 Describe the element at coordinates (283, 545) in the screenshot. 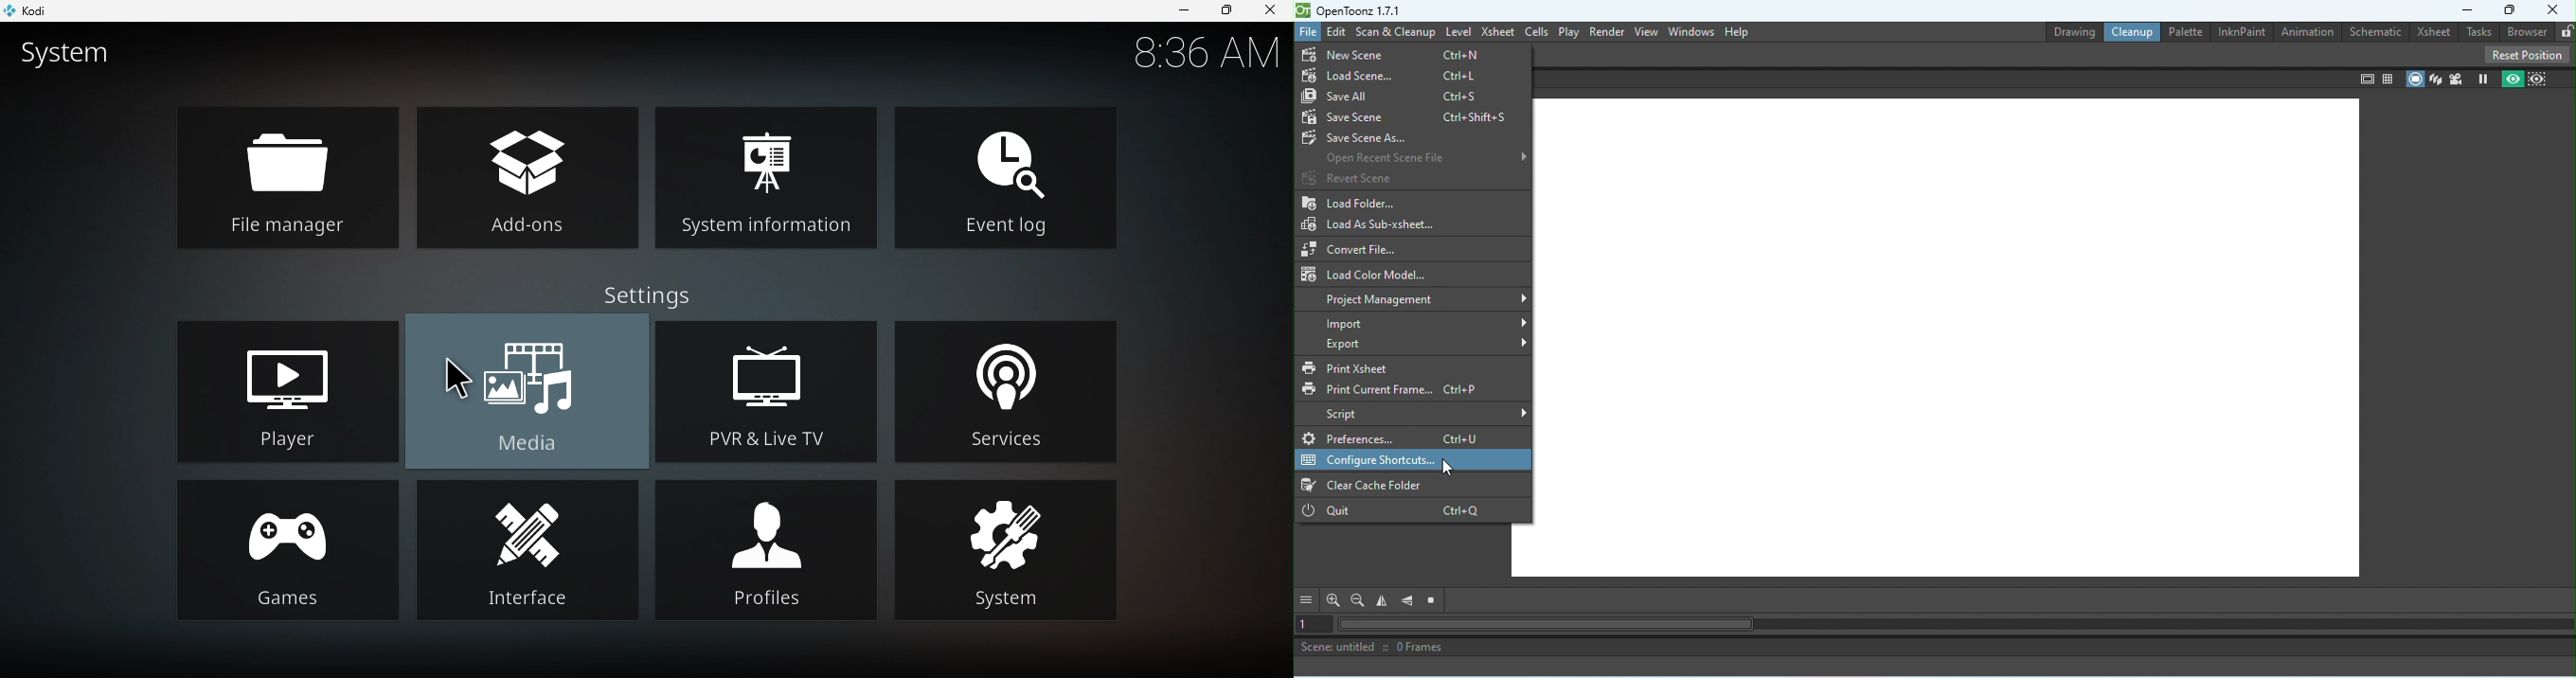

I see `Games` at that location.